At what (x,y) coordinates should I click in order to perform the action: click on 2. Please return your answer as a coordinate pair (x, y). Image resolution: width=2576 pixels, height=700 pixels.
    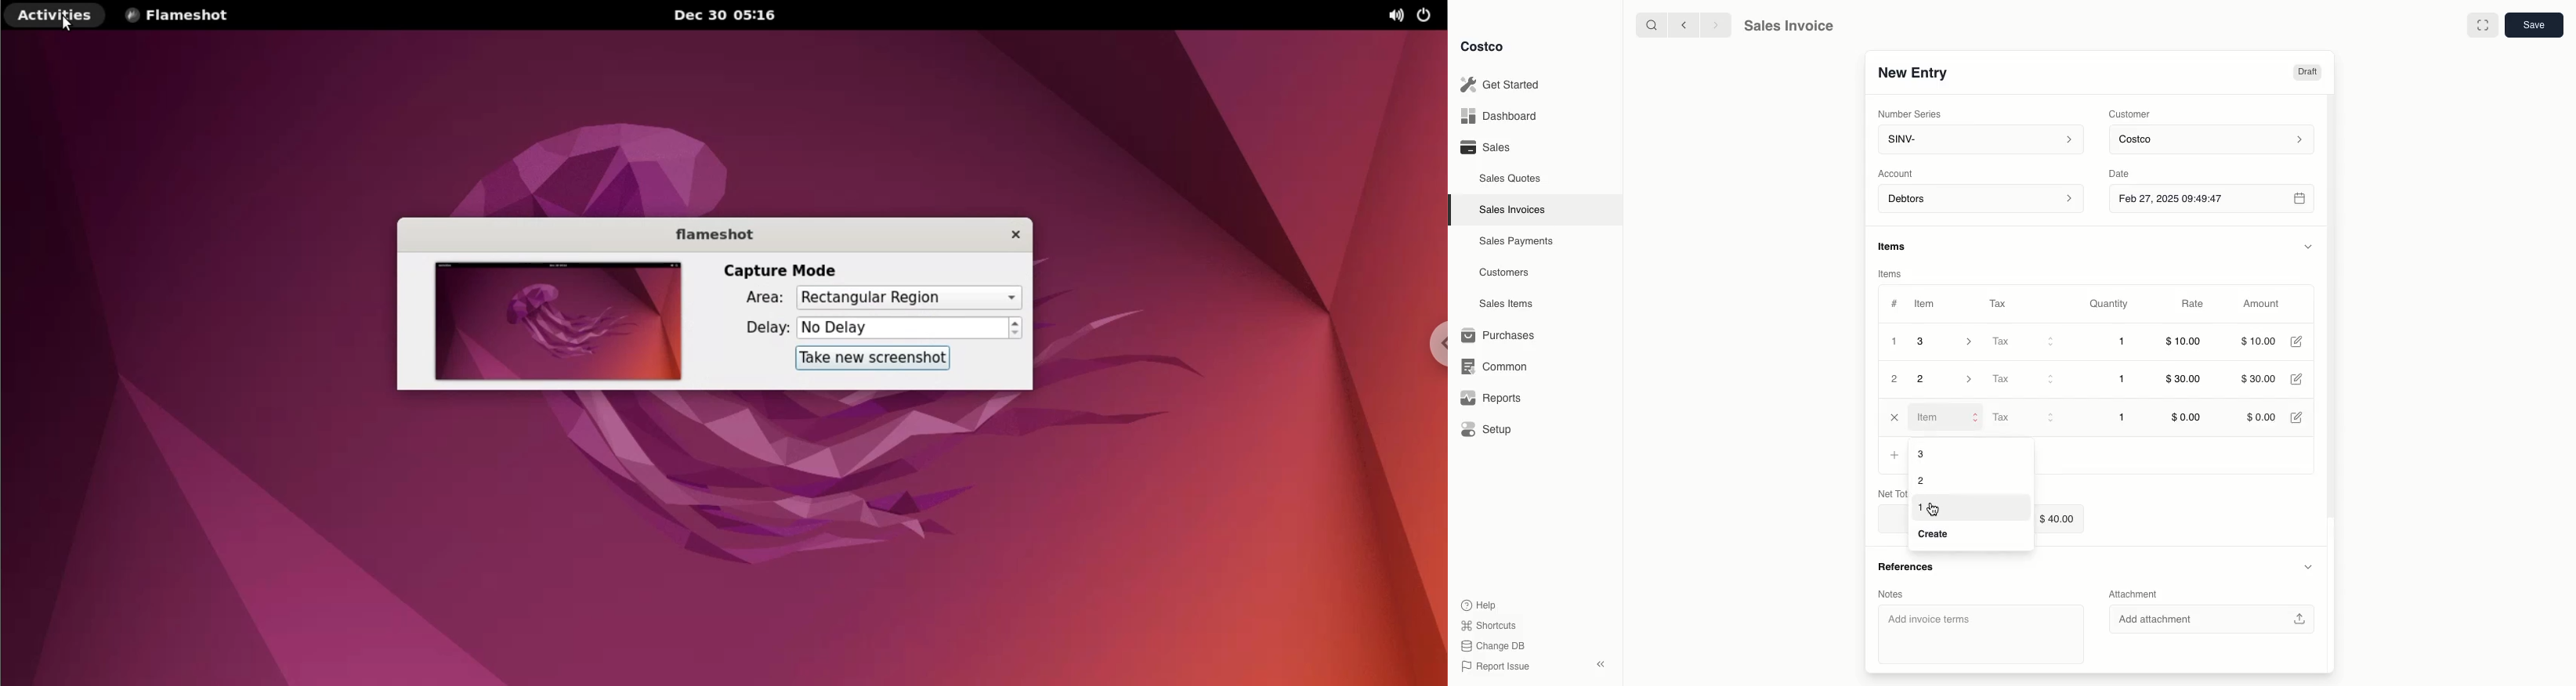
    Looking at the image, I should click on (1947, 379).